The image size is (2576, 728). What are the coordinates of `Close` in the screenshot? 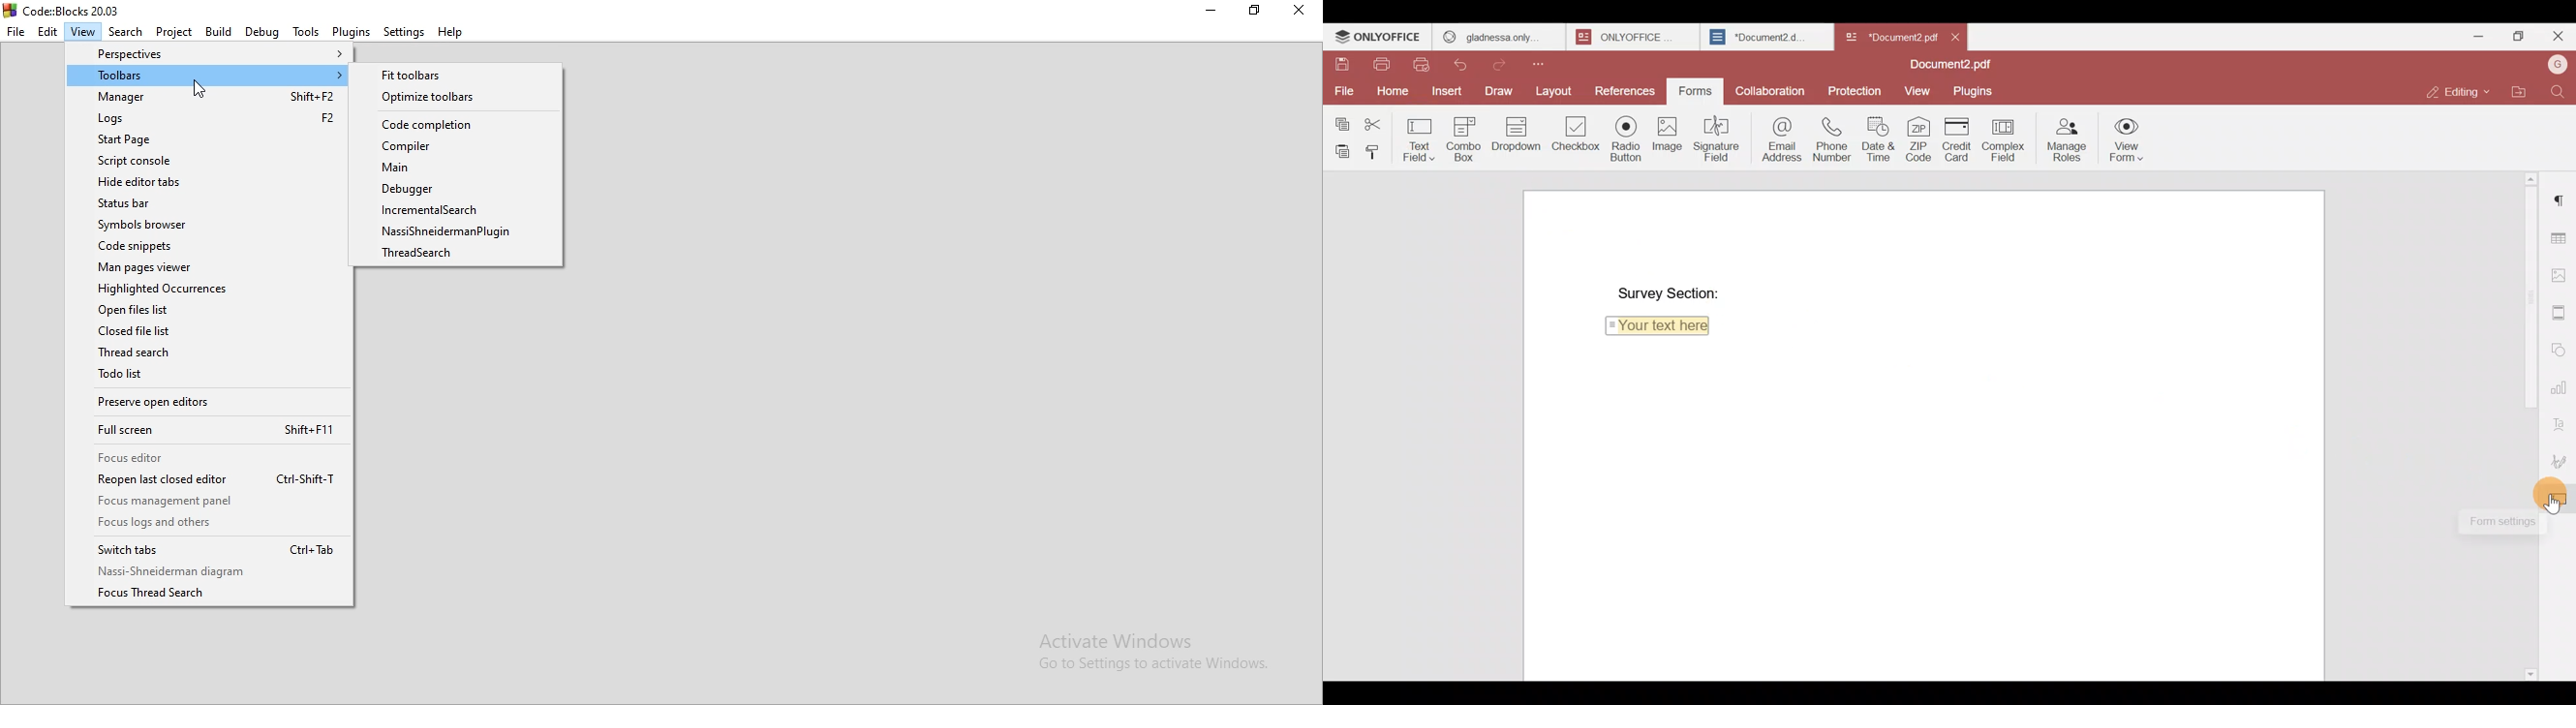 It's located at (2557, 39).